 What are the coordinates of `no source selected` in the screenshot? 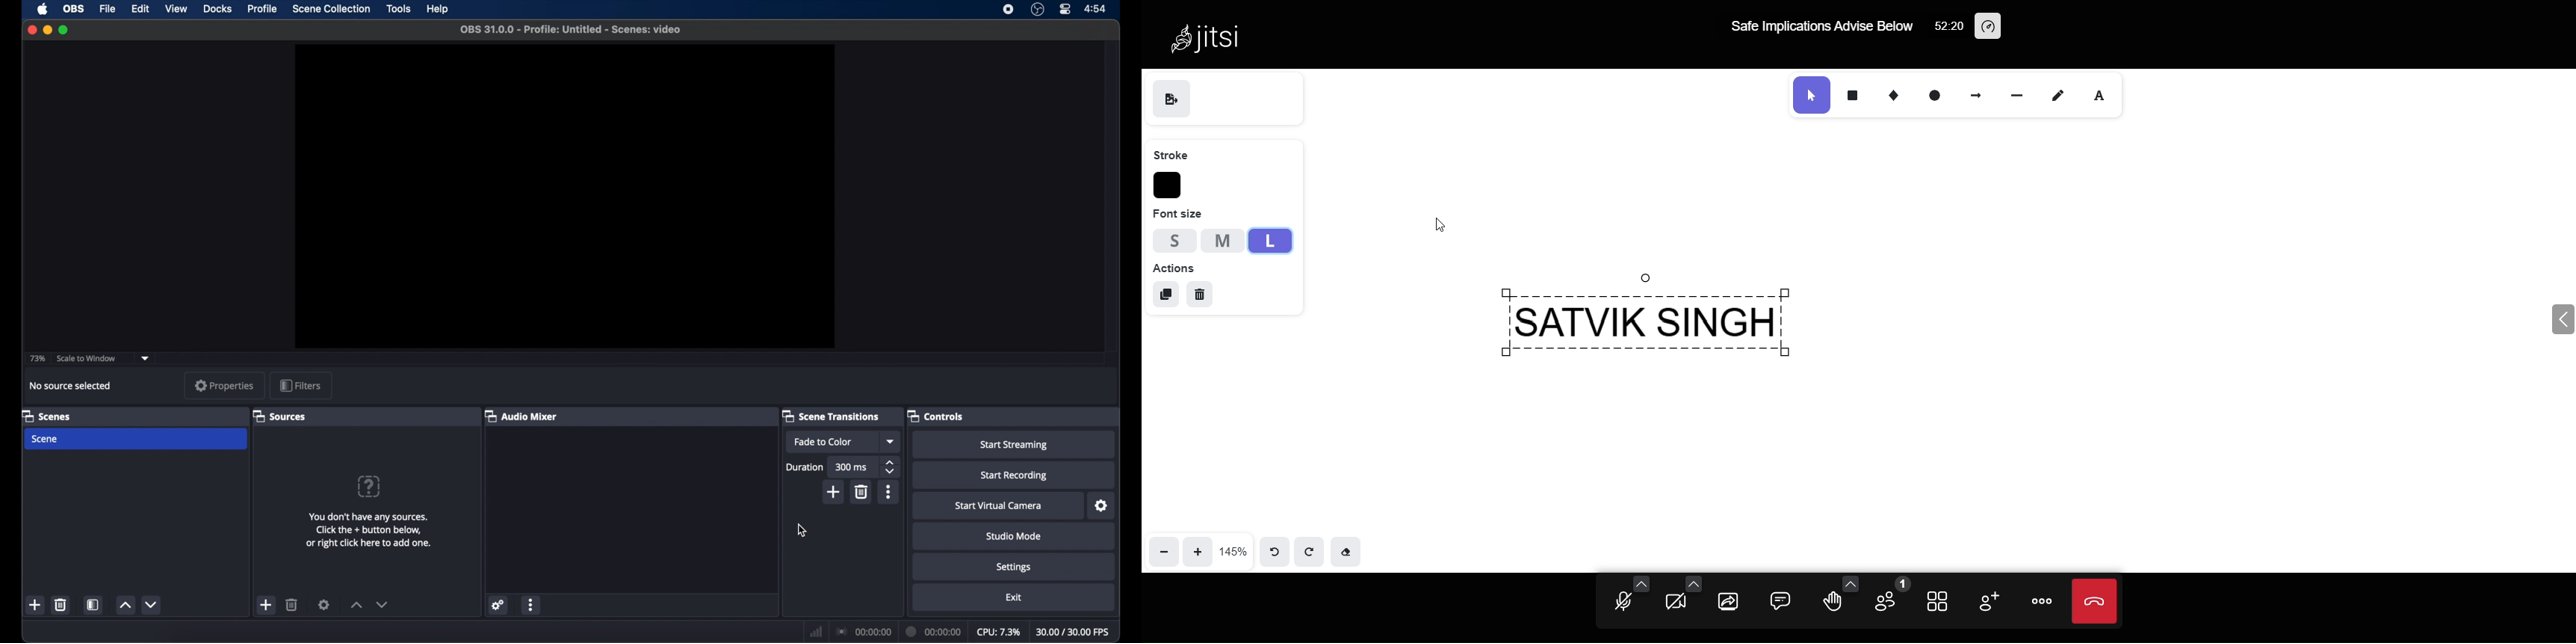 It's located at (70, 386).